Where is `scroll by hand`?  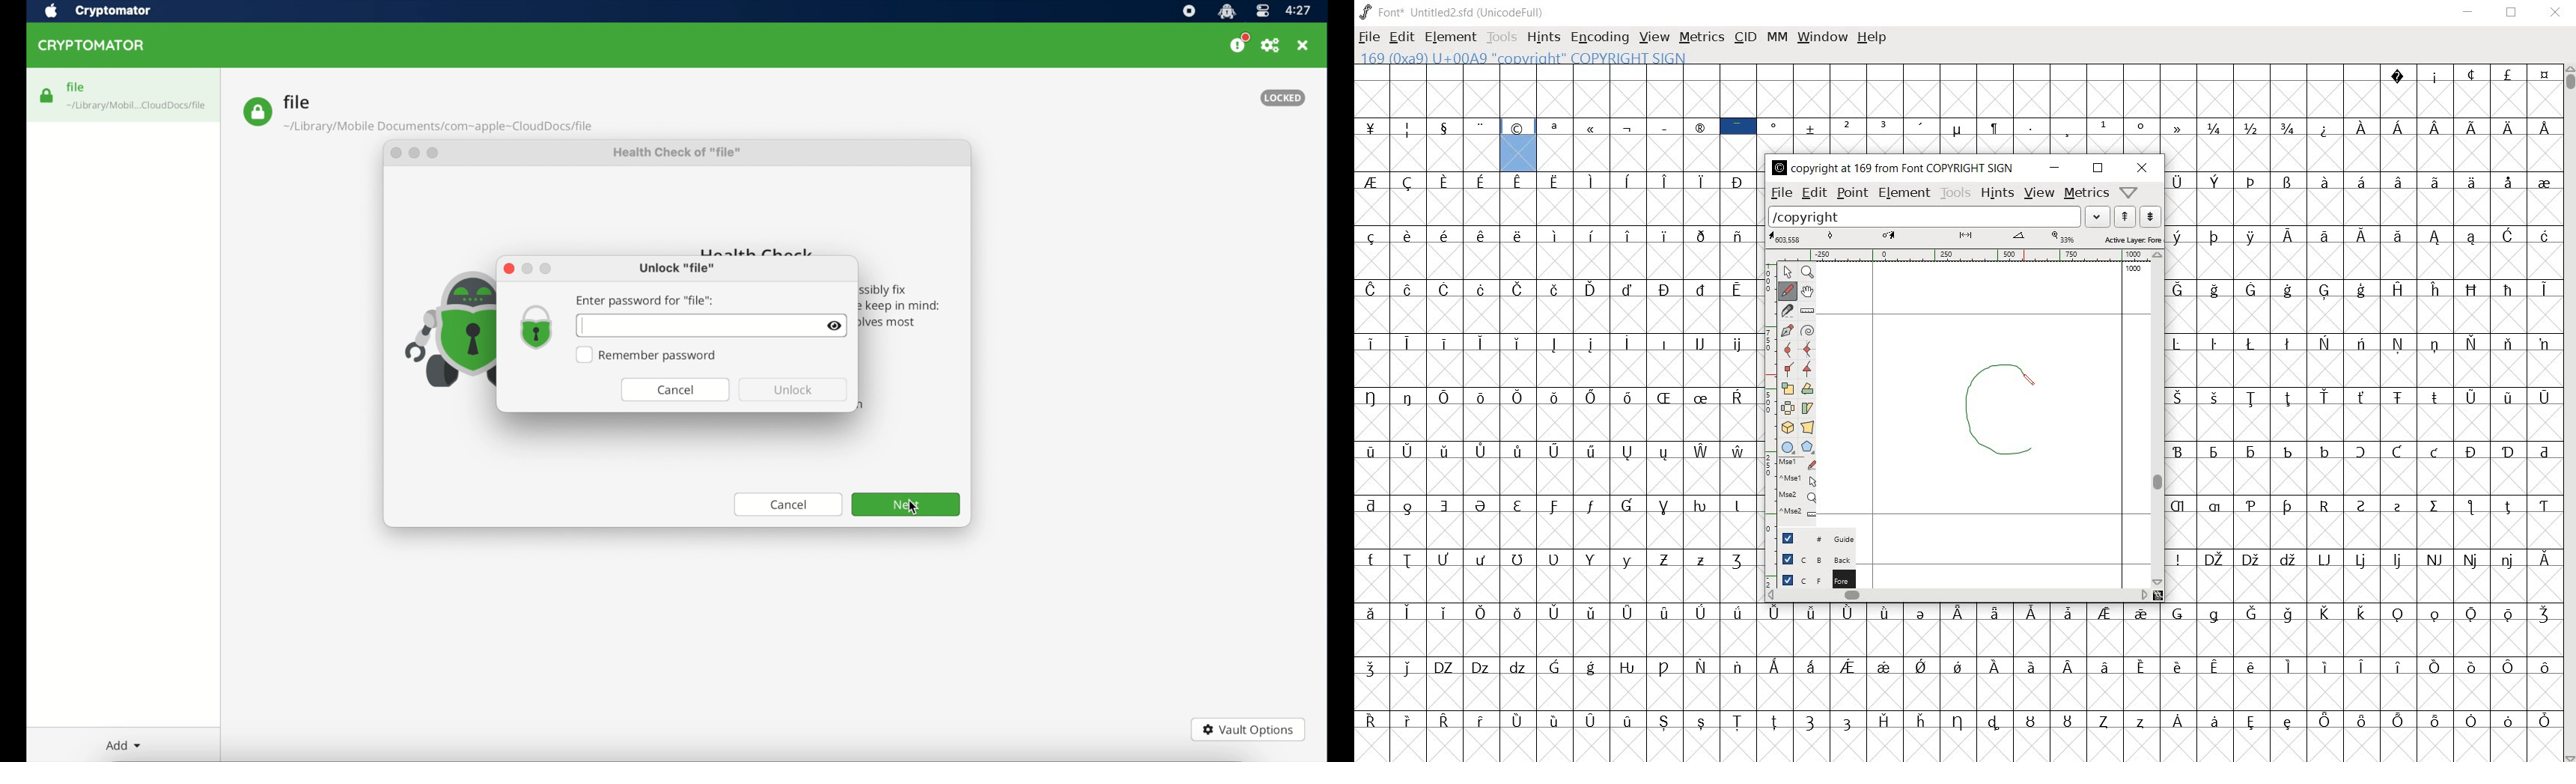
scroll by hand is located at coordinates (1806, 292).